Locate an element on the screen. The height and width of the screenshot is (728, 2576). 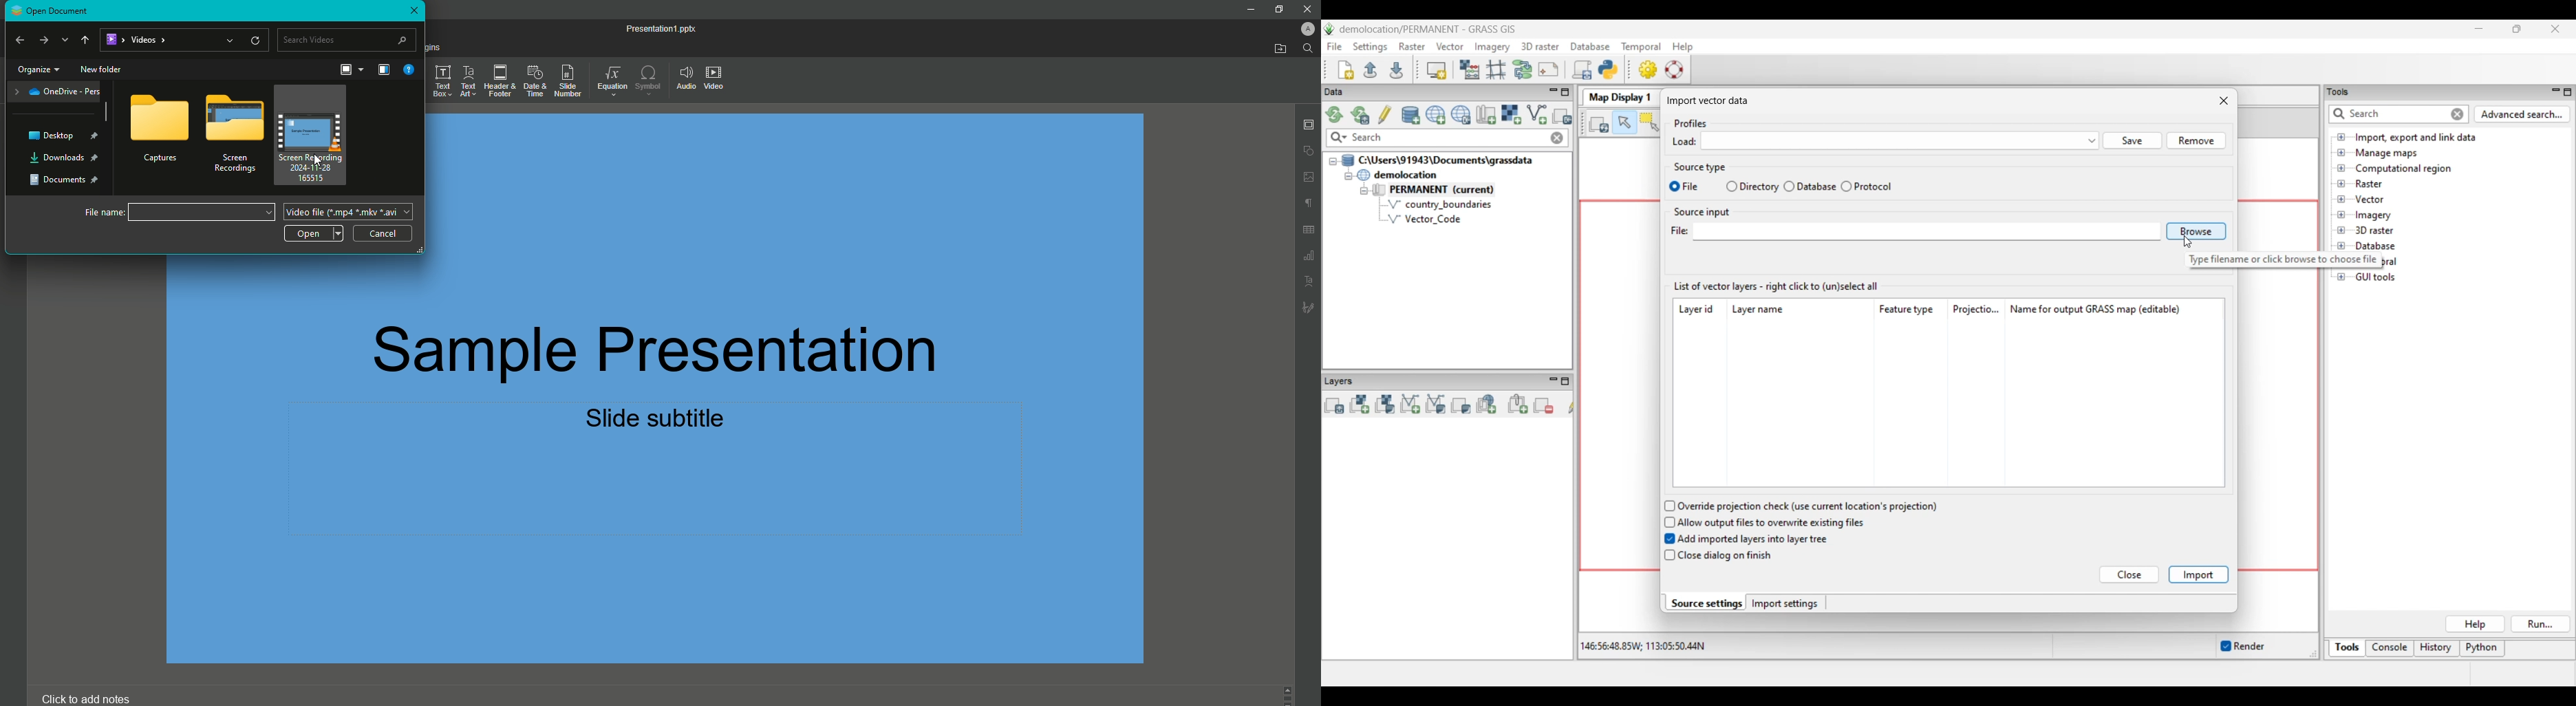
Shape Settings is located at coordinates (1307, 151).